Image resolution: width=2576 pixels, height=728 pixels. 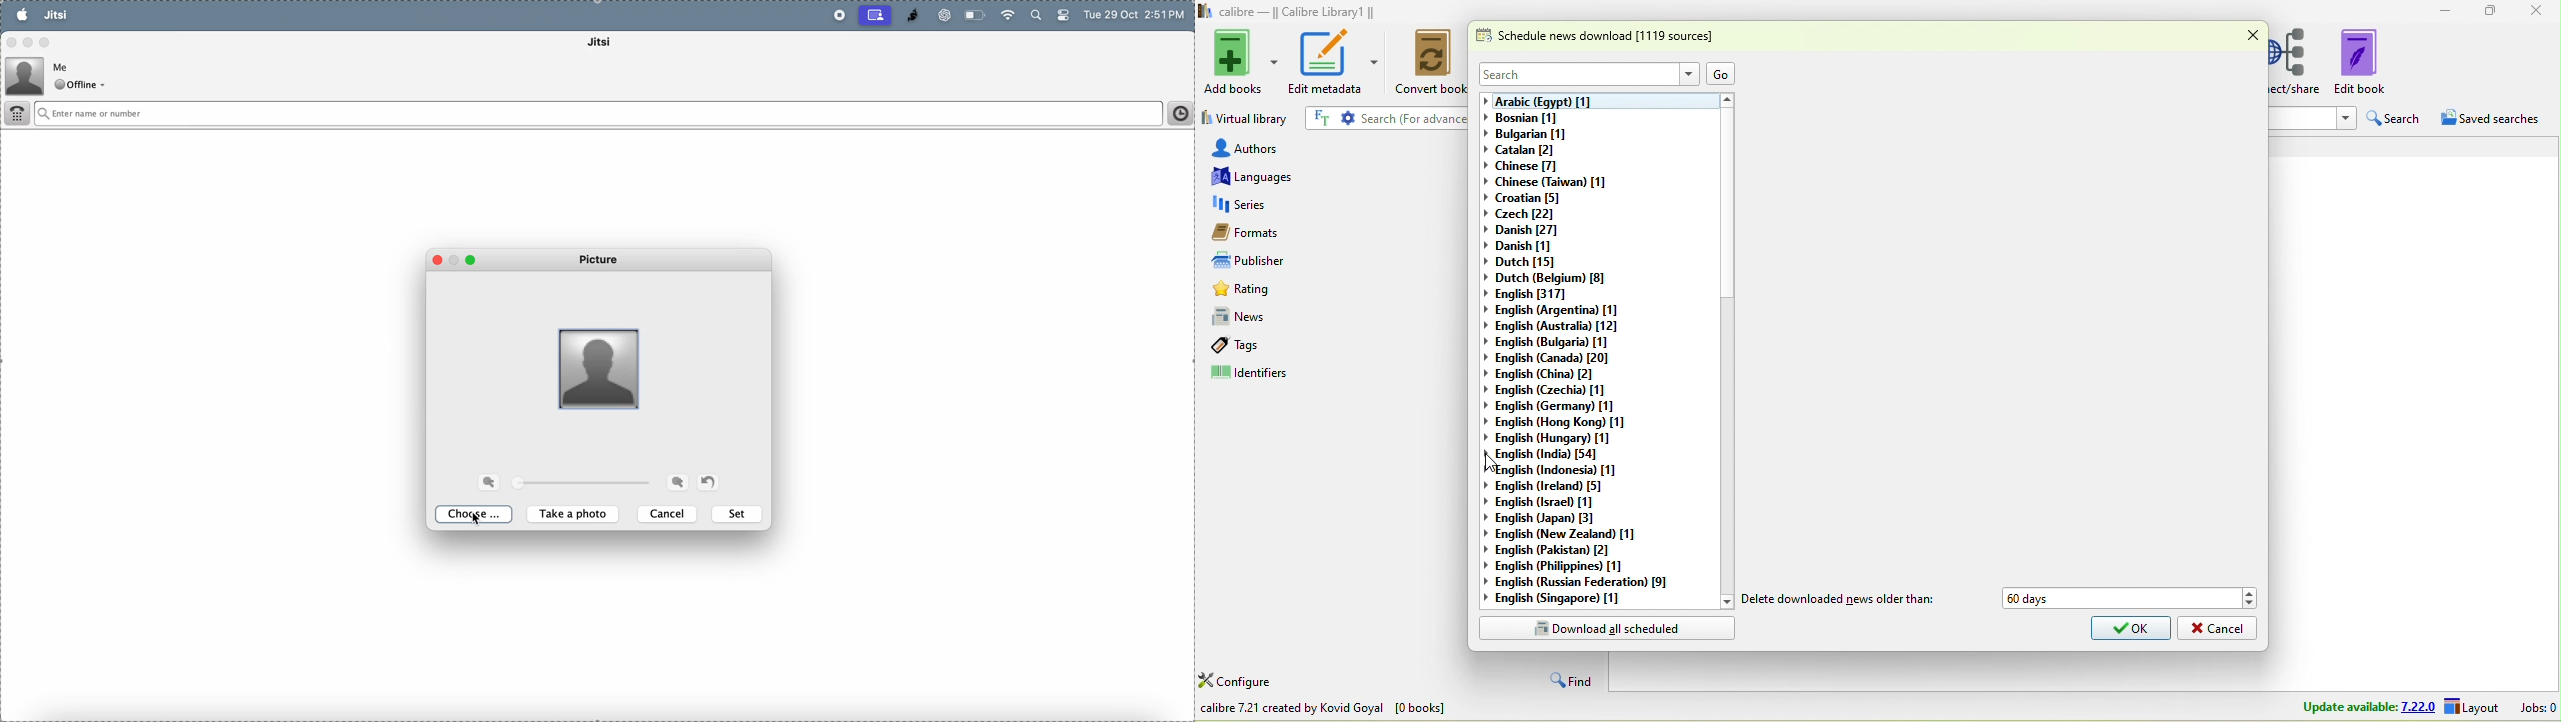 I want to click on vertical scroll bar, so click(x=1726, y=352).